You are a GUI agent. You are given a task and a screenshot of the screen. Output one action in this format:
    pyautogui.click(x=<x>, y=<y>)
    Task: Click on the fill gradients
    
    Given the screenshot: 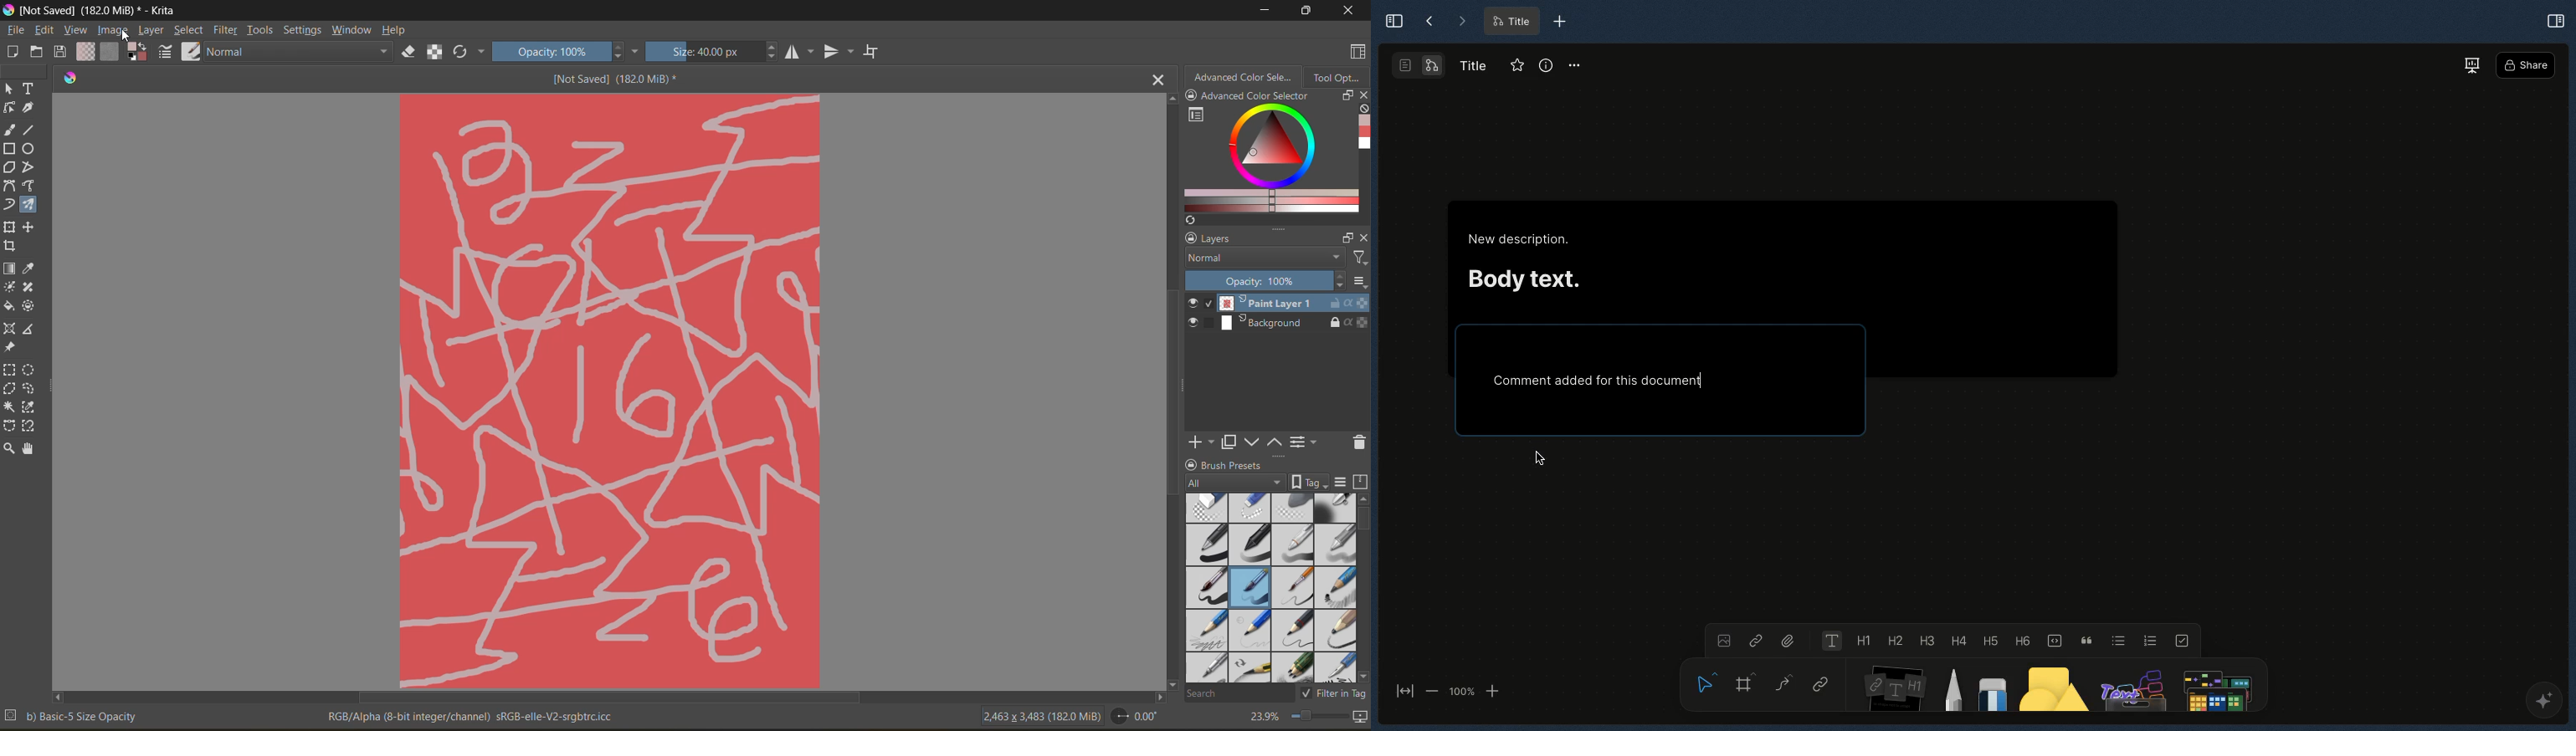 What is the action you would take?
    pyautogui.click(x=89, y=52)
    